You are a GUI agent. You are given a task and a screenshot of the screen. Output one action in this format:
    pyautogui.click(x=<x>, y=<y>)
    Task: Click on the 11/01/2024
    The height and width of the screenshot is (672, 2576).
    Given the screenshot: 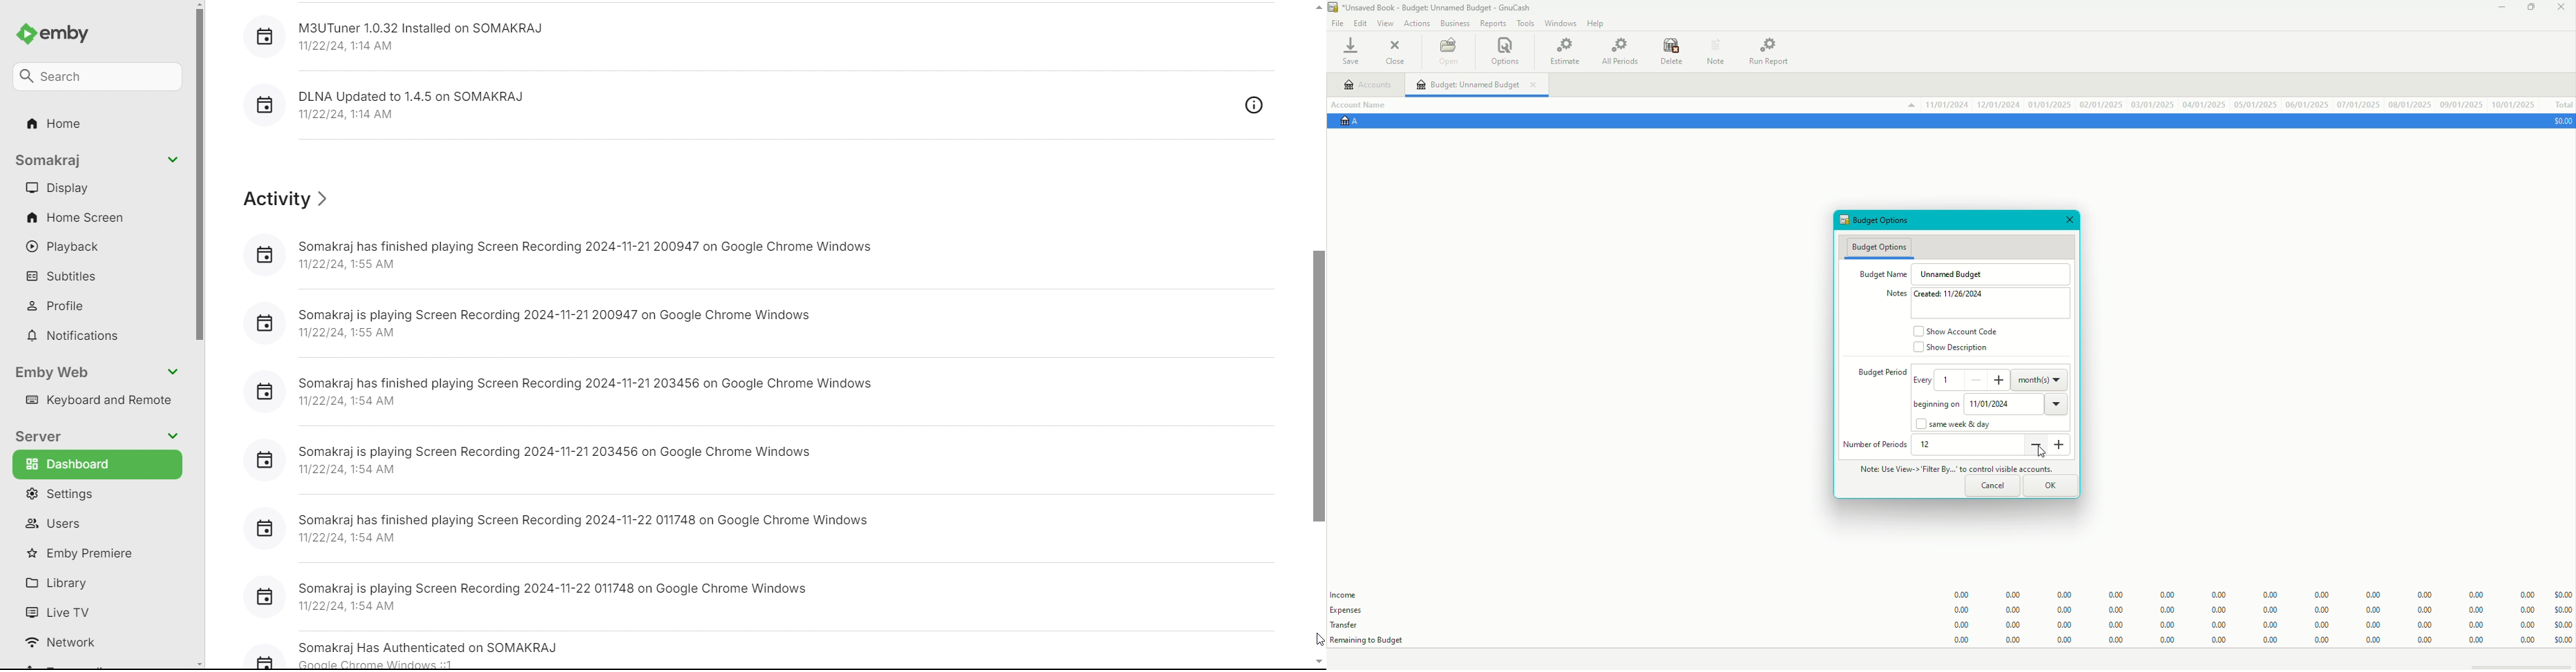 What is the action you would take?
    pyautogui.click(x=2018, y=403)
    